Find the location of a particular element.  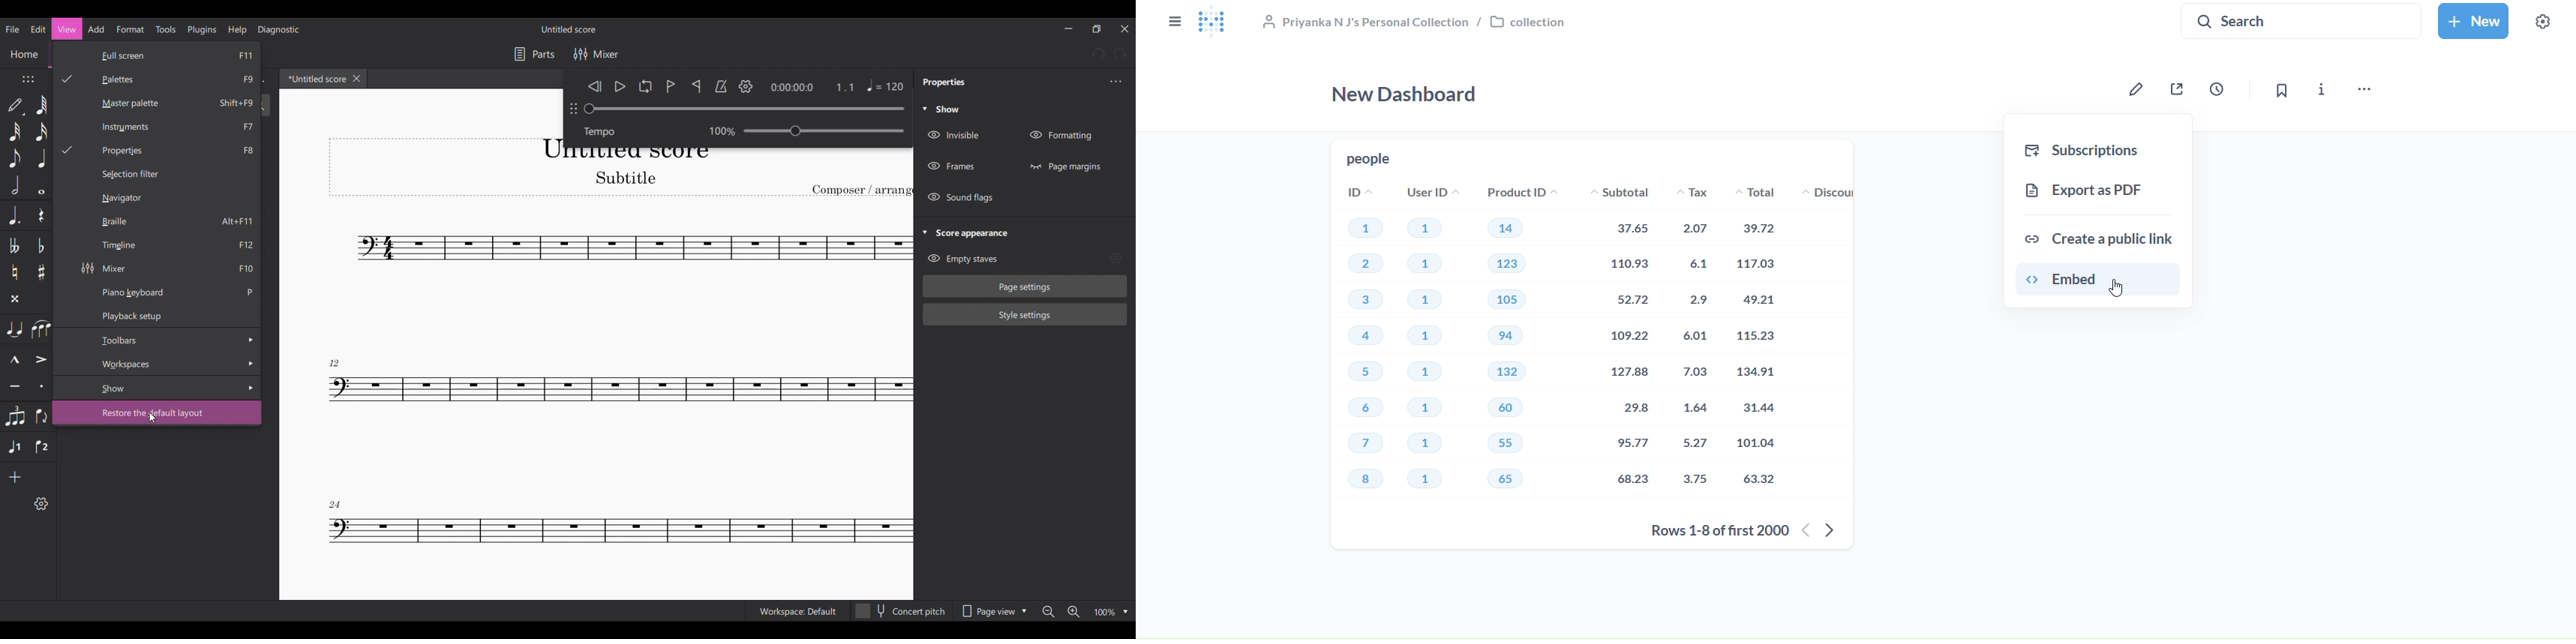

Workspace: Default is located at coordinates (798, 611).